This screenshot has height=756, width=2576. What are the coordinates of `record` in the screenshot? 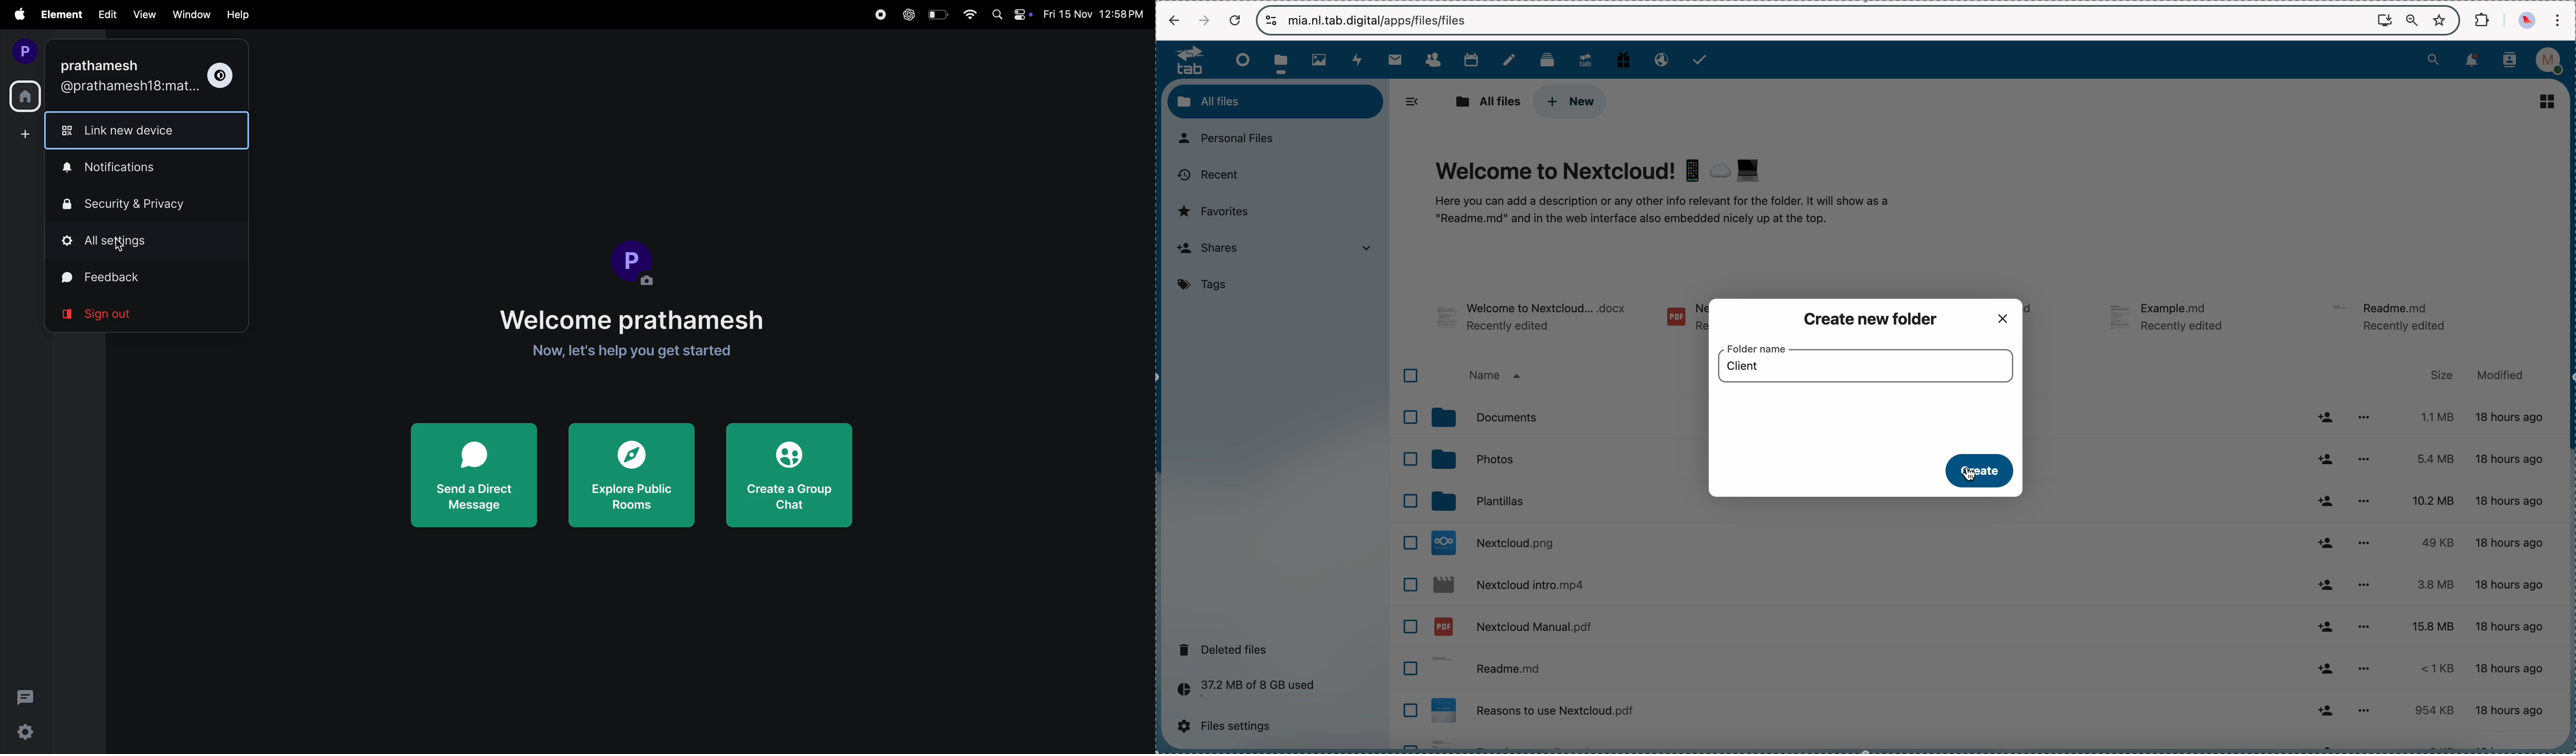 It's located at (878, 15).